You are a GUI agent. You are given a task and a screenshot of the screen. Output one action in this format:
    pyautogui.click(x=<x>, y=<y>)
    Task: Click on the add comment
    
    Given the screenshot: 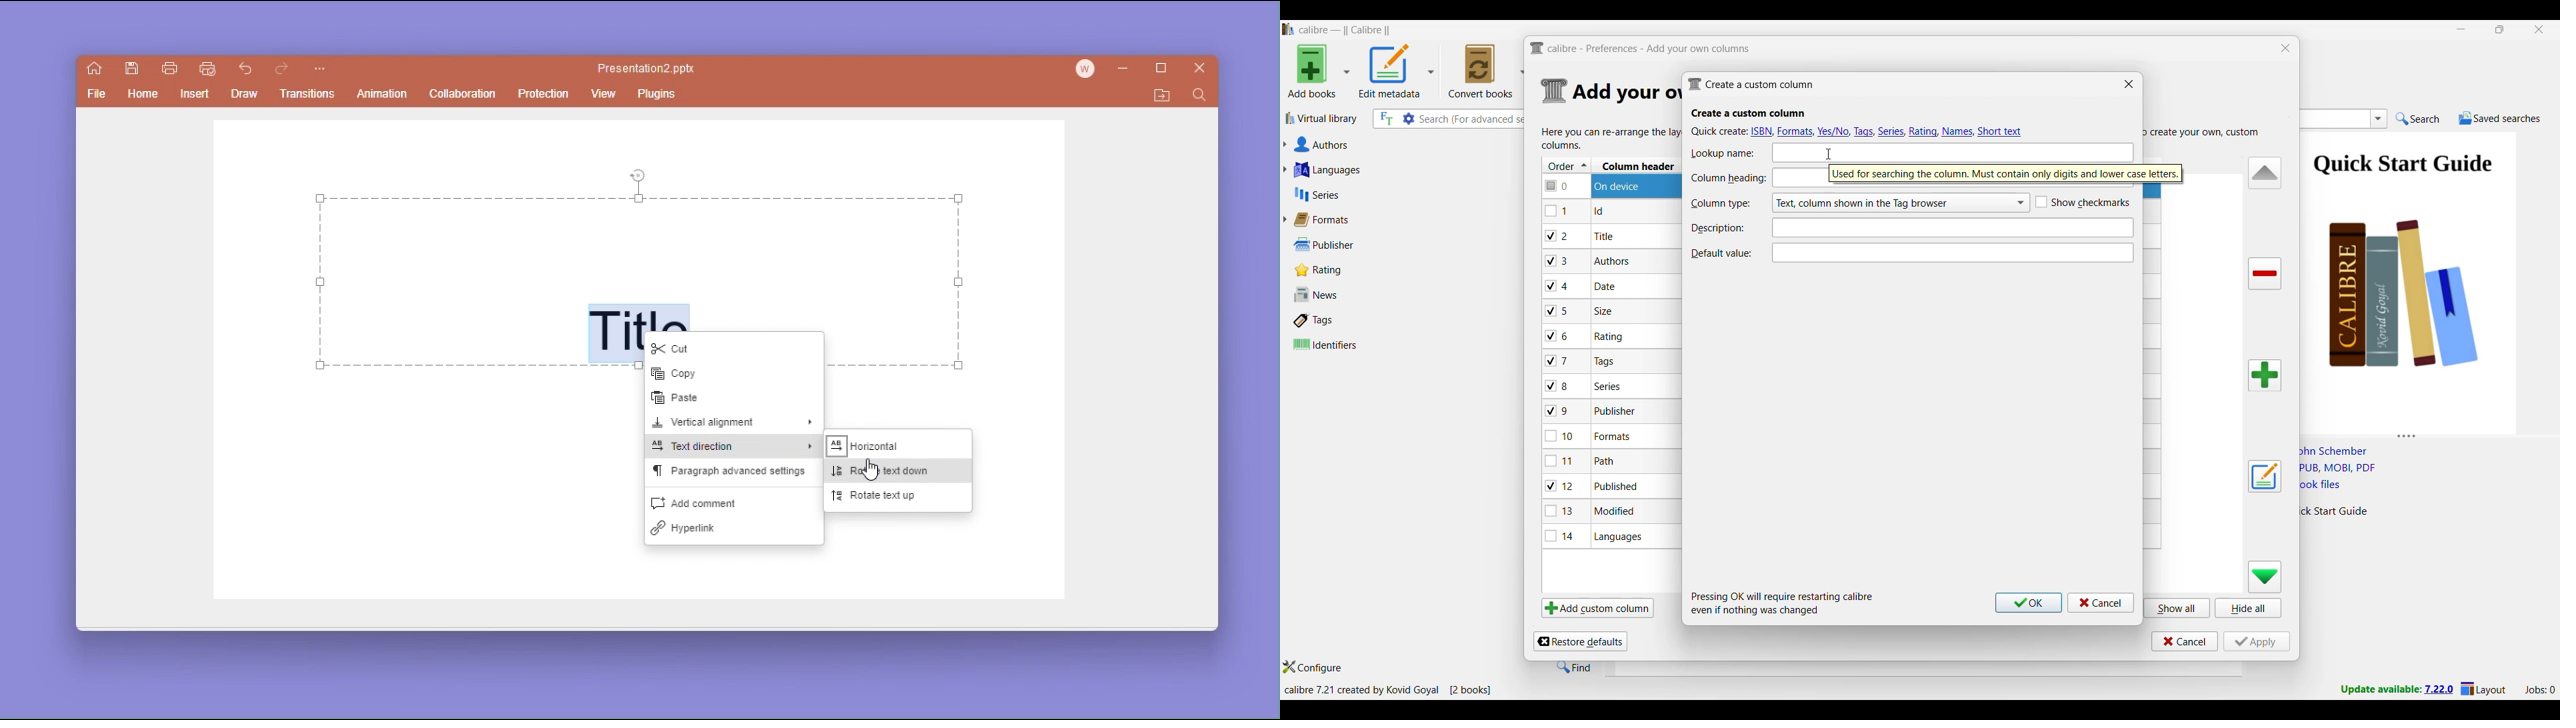 What is the action you would take?
    pyautogui.click(x=734, y=502)
    